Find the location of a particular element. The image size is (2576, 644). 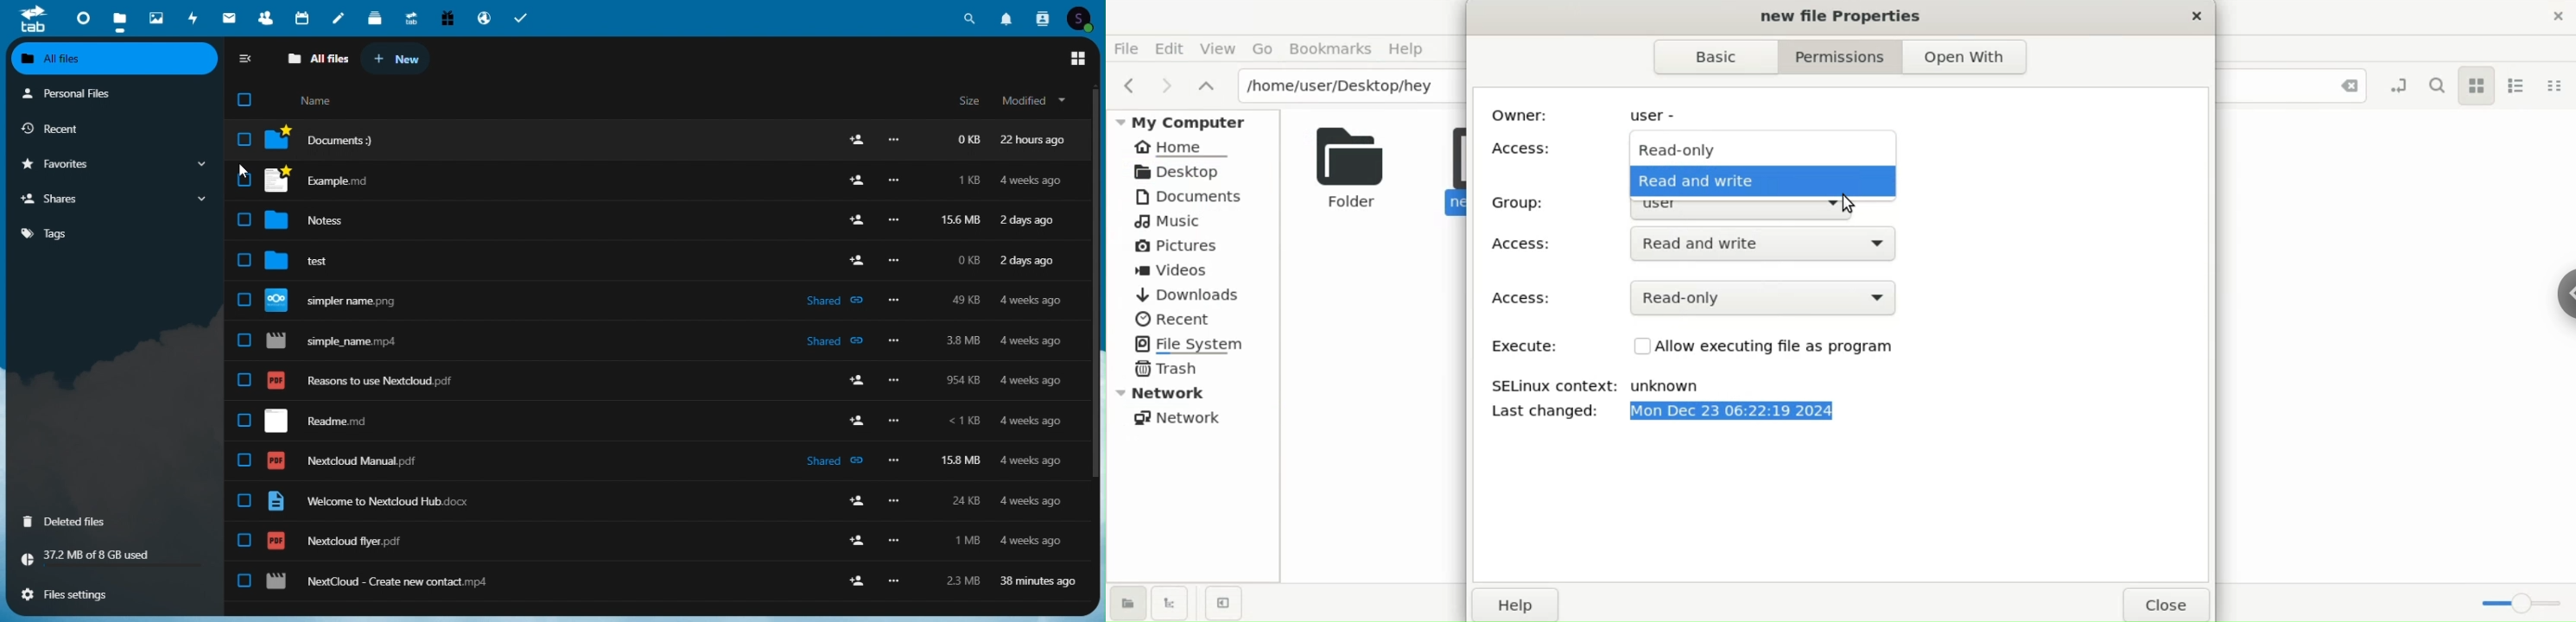

welcome to nextcloud hub.docx is located at coordinates (377, 501).